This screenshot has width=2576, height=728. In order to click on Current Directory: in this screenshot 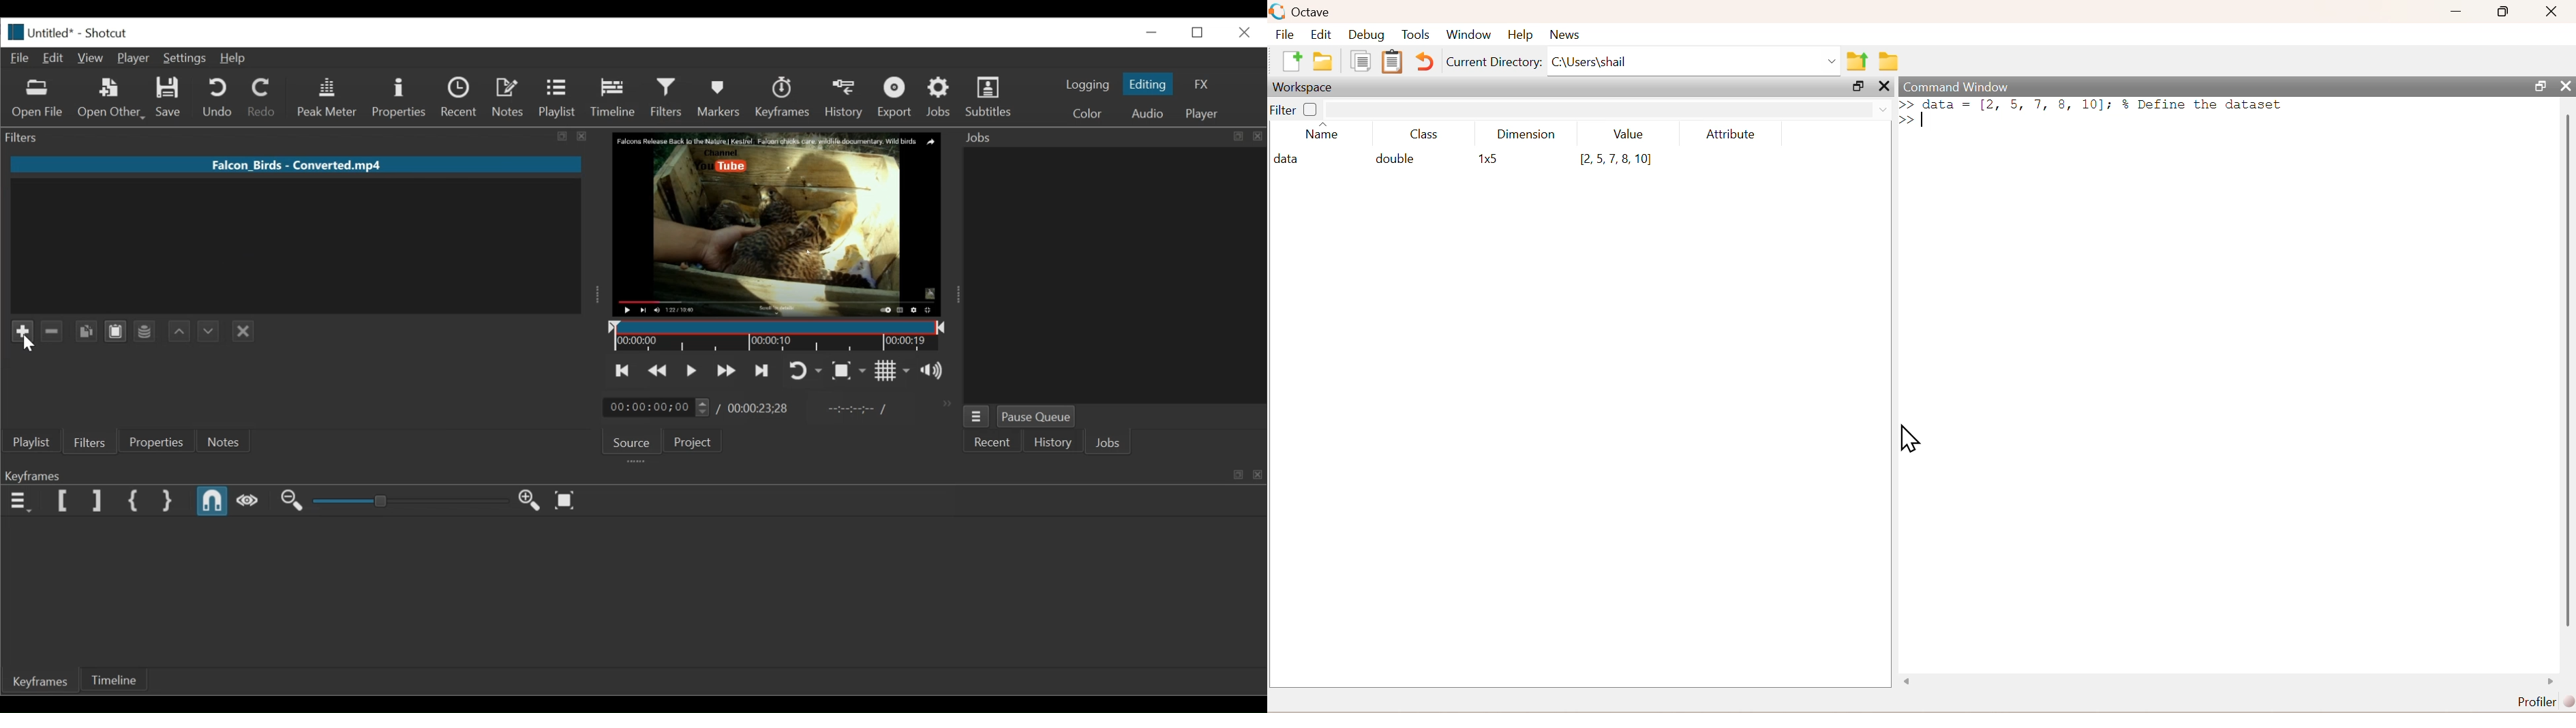, I will do `click(1494, 63)`.